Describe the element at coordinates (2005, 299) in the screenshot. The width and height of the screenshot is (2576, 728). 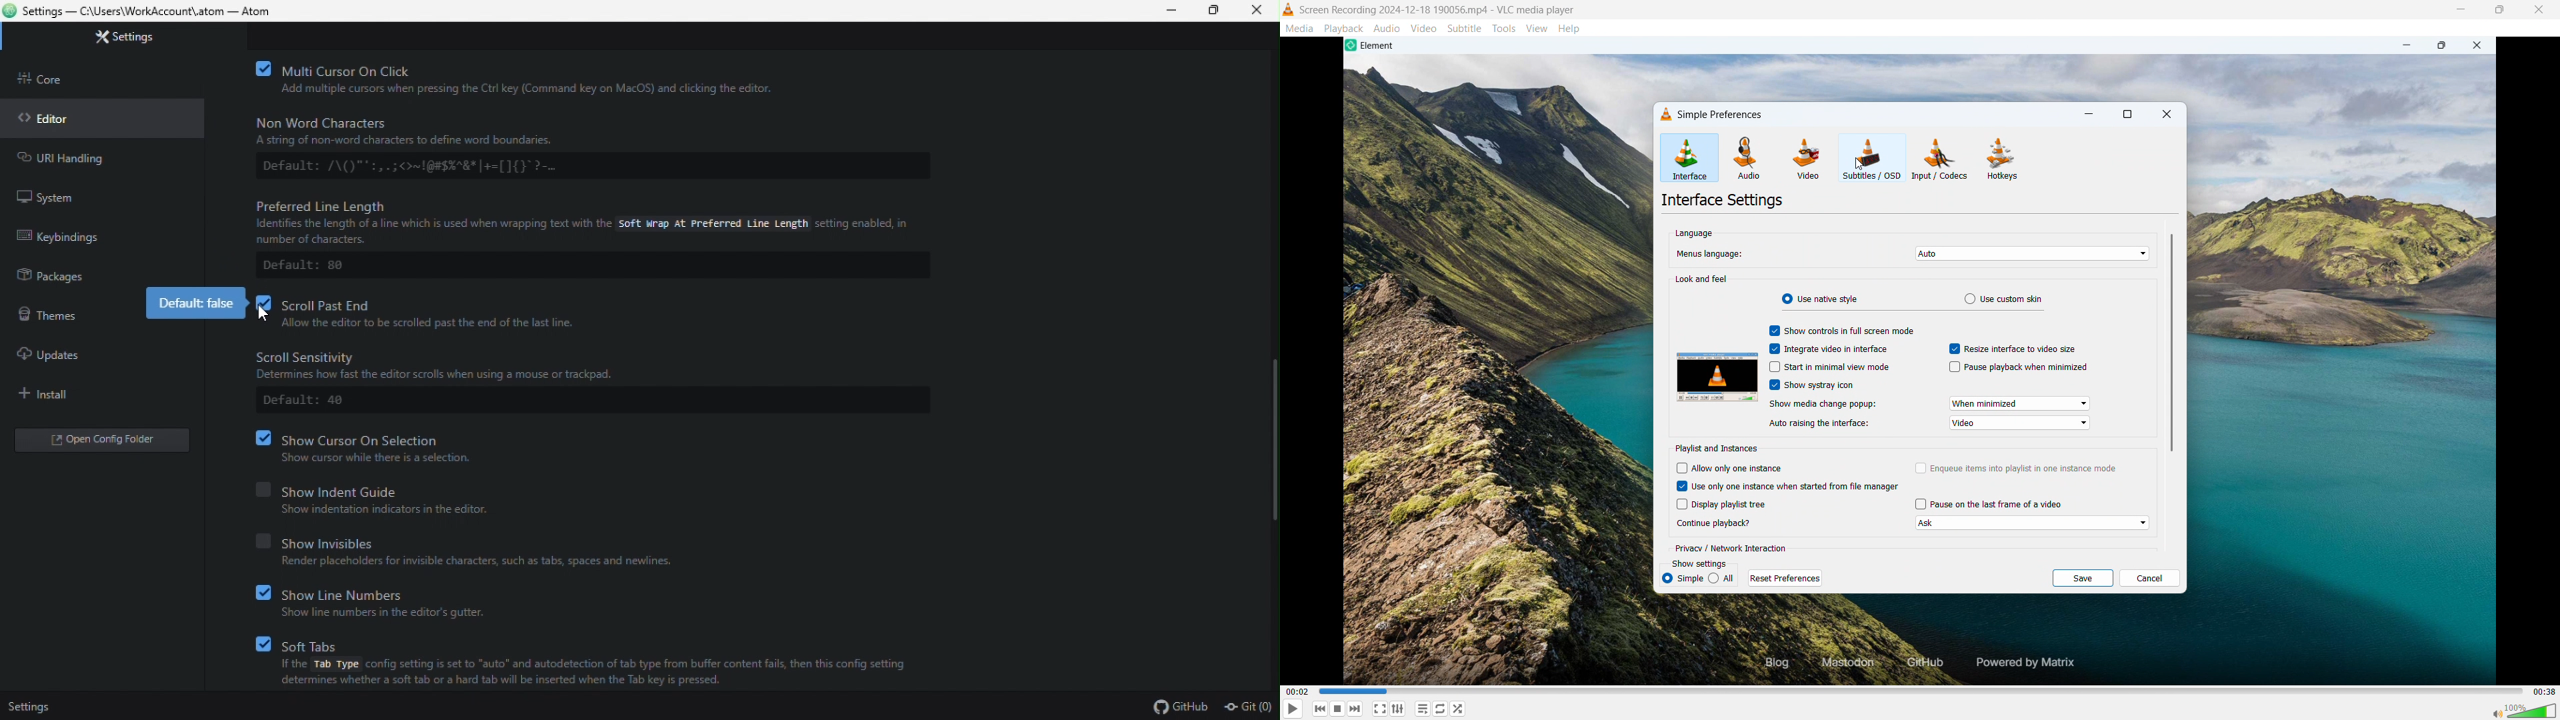
I see `Use custom skin ` at that location.